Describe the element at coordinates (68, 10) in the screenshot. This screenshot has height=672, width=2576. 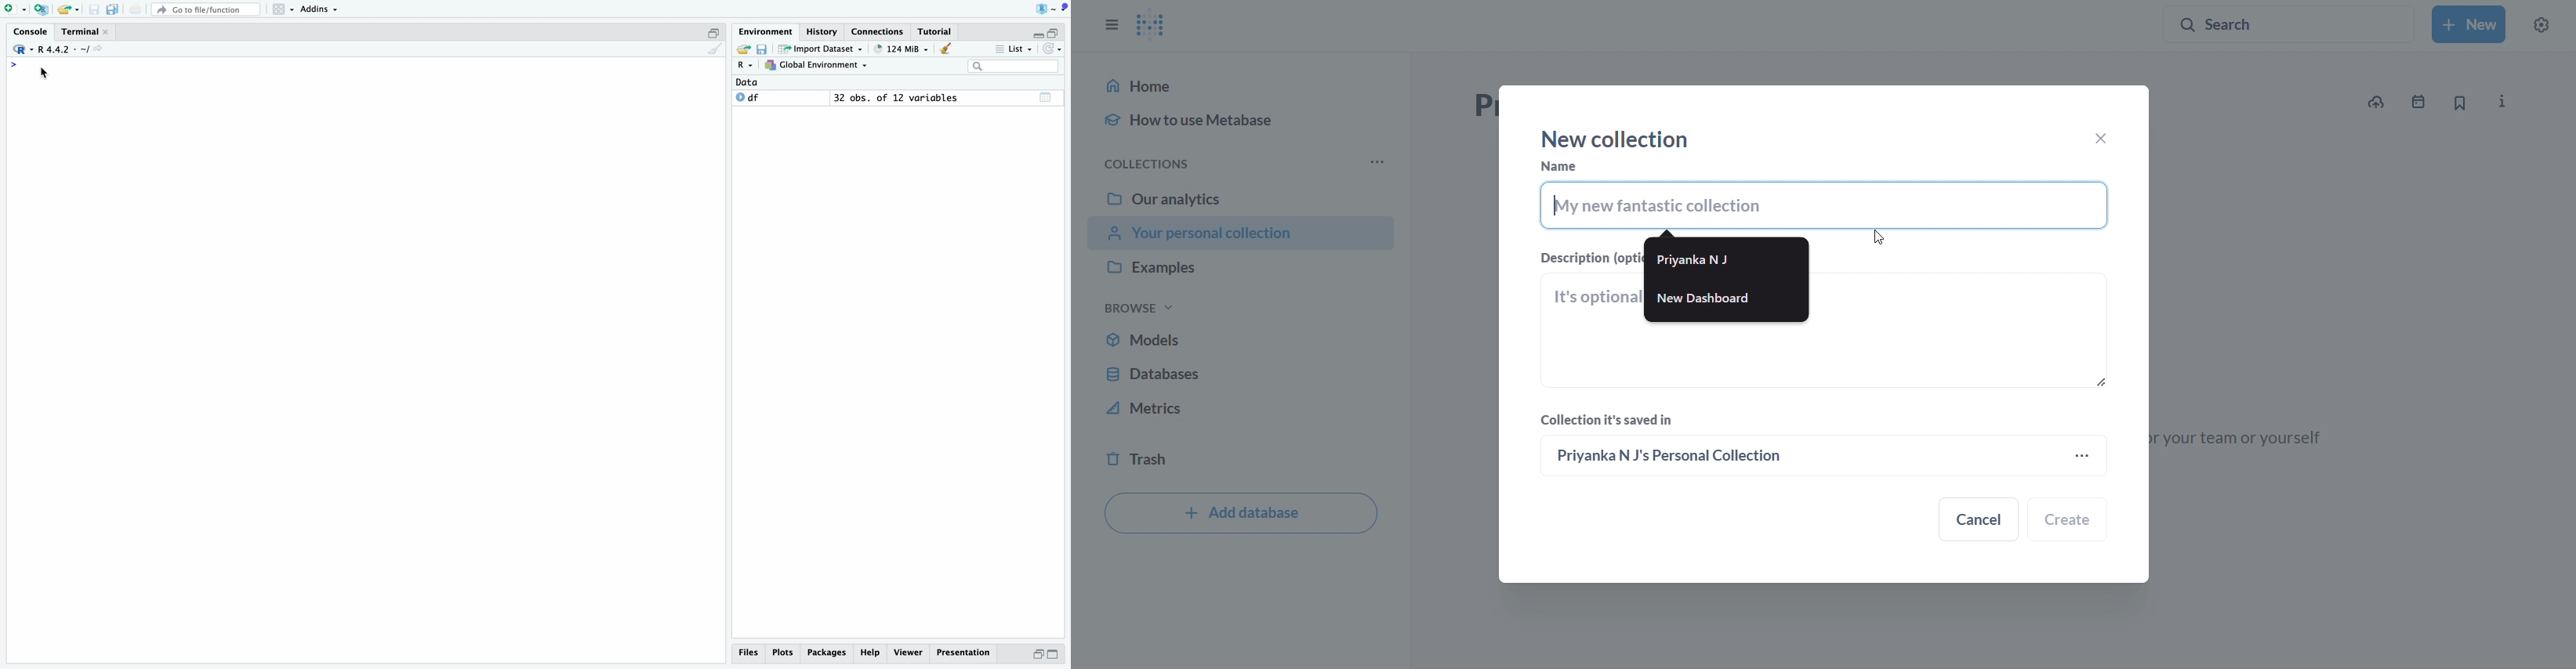
I see `share folder as` at that location.